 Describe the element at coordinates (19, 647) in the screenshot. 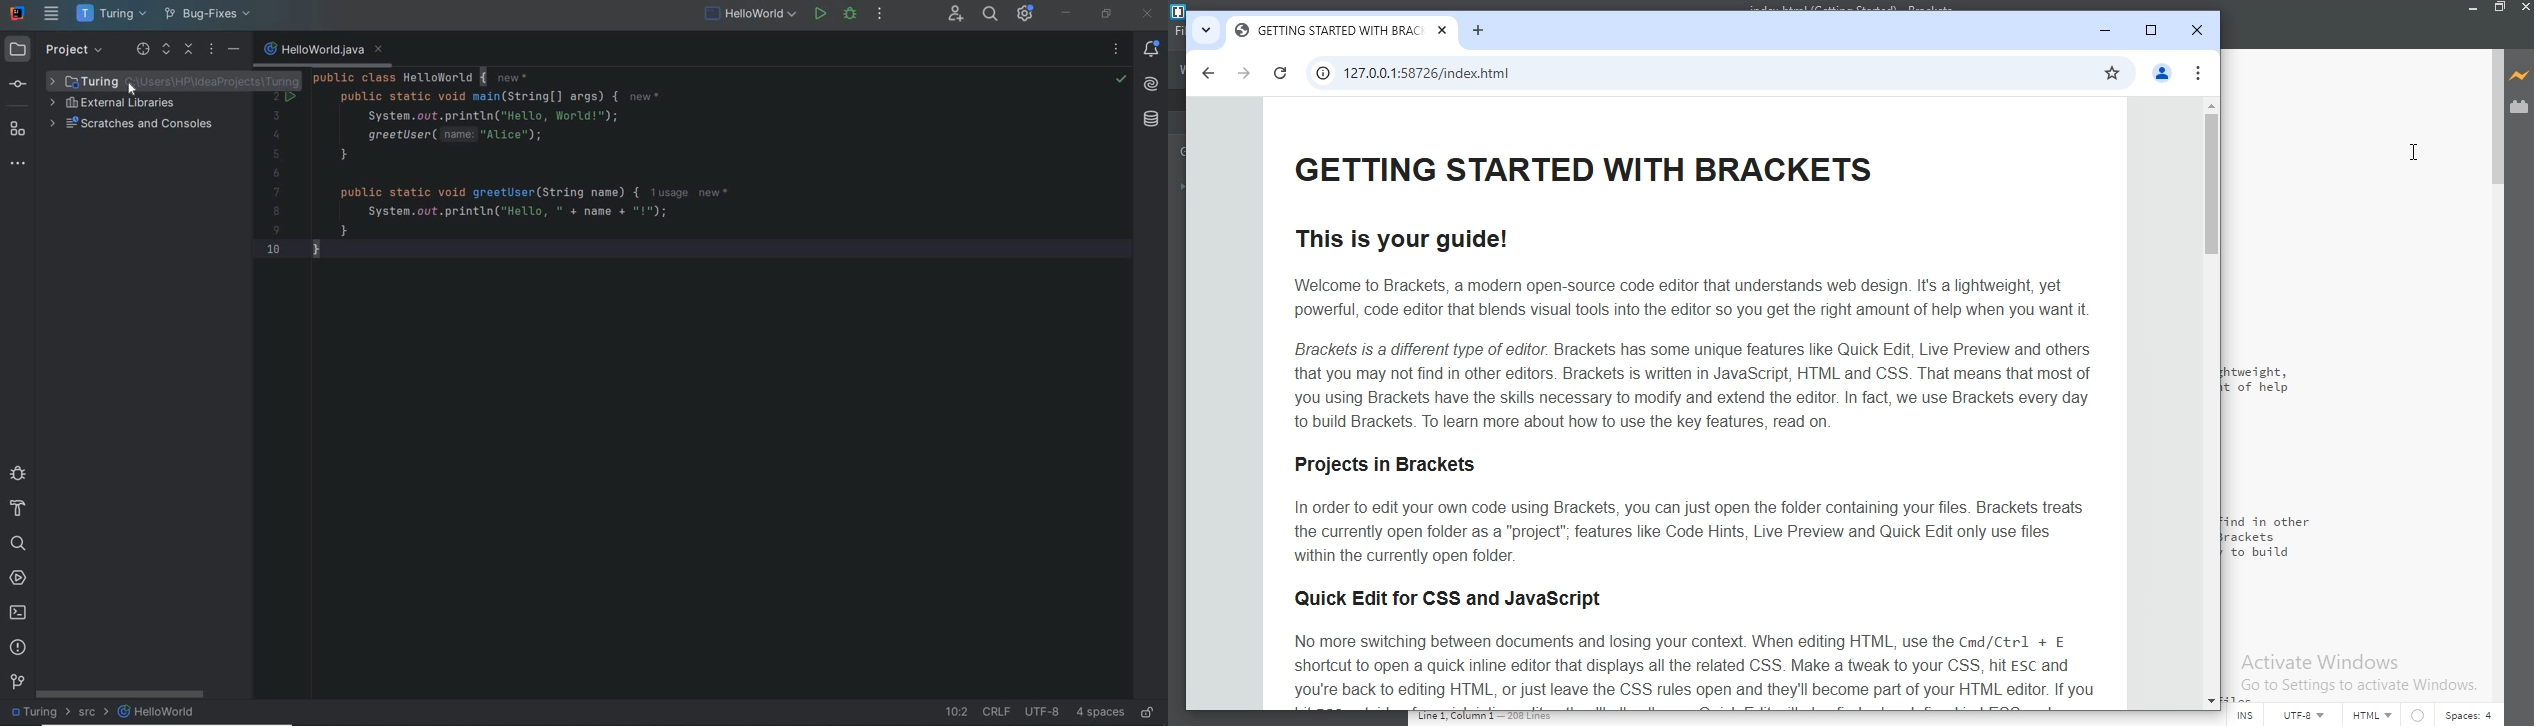

I see `problems` at that location.